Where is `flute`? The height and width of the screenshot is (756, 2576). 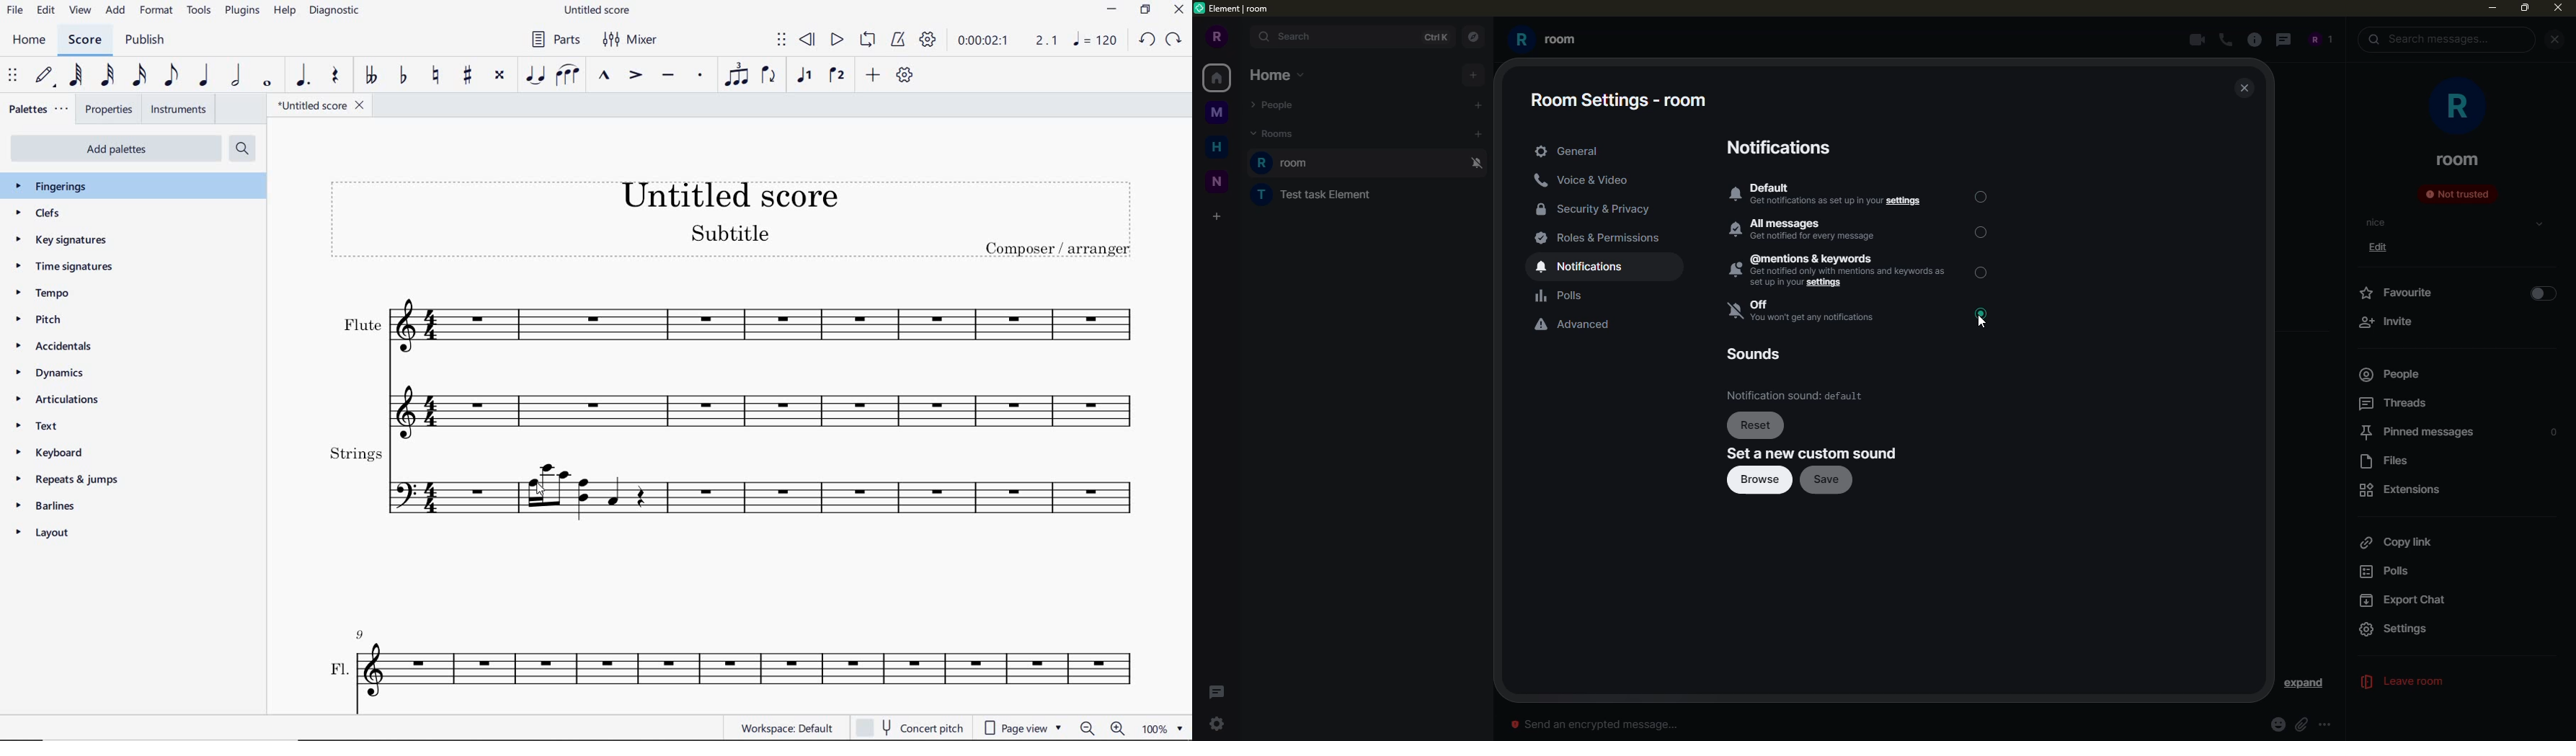
flute is located at coordinates (733, 359).